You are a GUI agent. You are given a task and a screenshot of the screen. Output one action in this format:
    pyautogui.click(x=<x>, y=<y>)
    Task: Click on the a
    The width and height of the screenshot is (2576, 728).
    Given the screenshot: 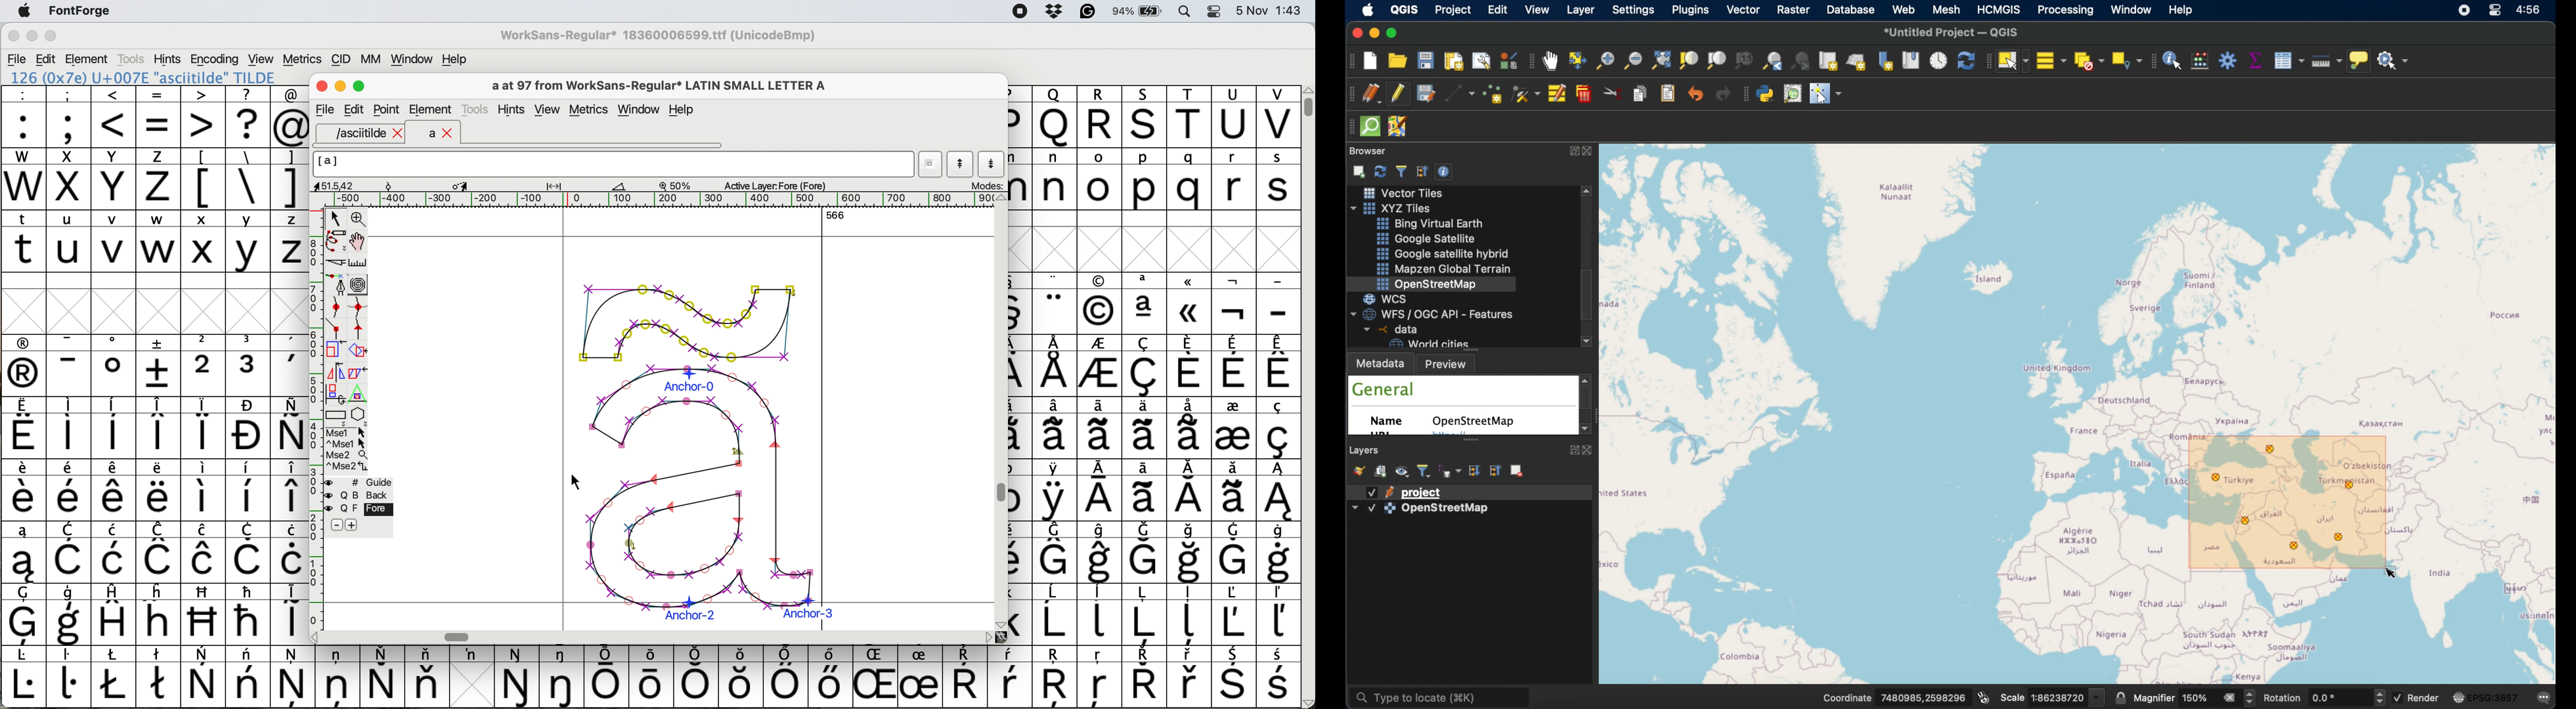 What is the action you would take?
    pyautogui.click(x=441, y=134)
    